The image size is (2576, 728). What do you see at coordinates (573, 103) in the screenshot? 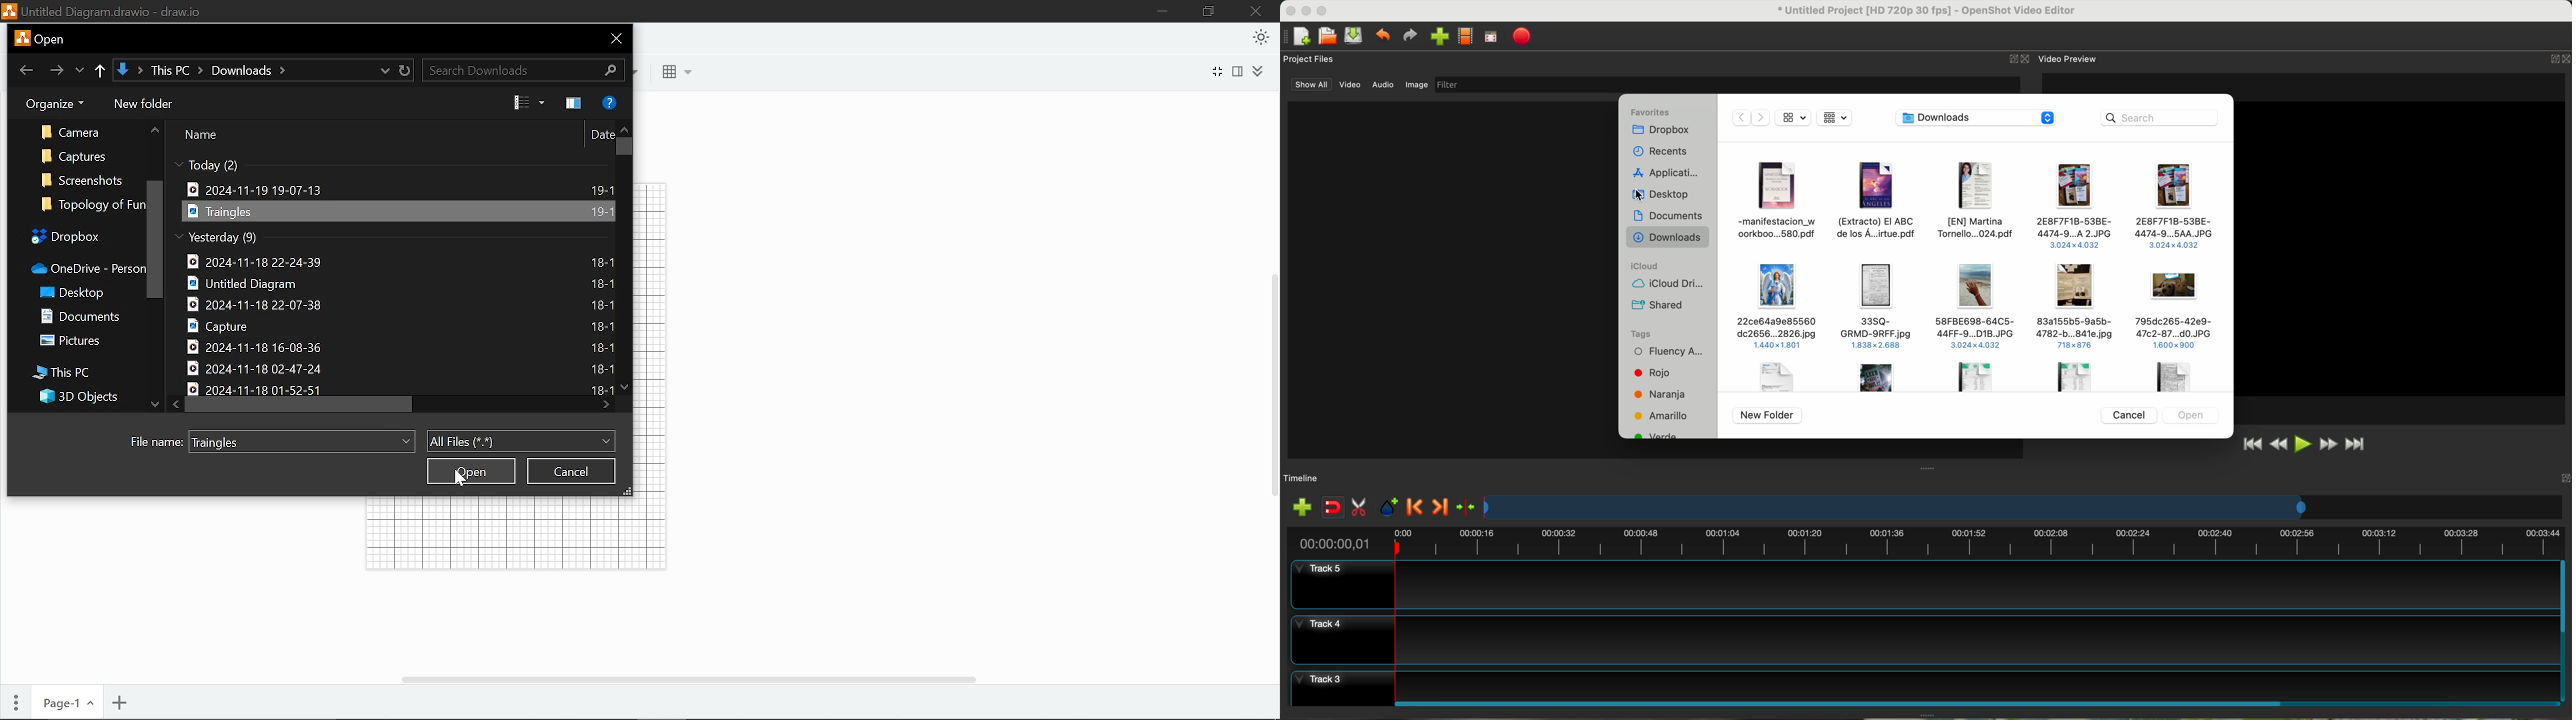
I see `Show the preview pane` at bounding box center [573, 103].